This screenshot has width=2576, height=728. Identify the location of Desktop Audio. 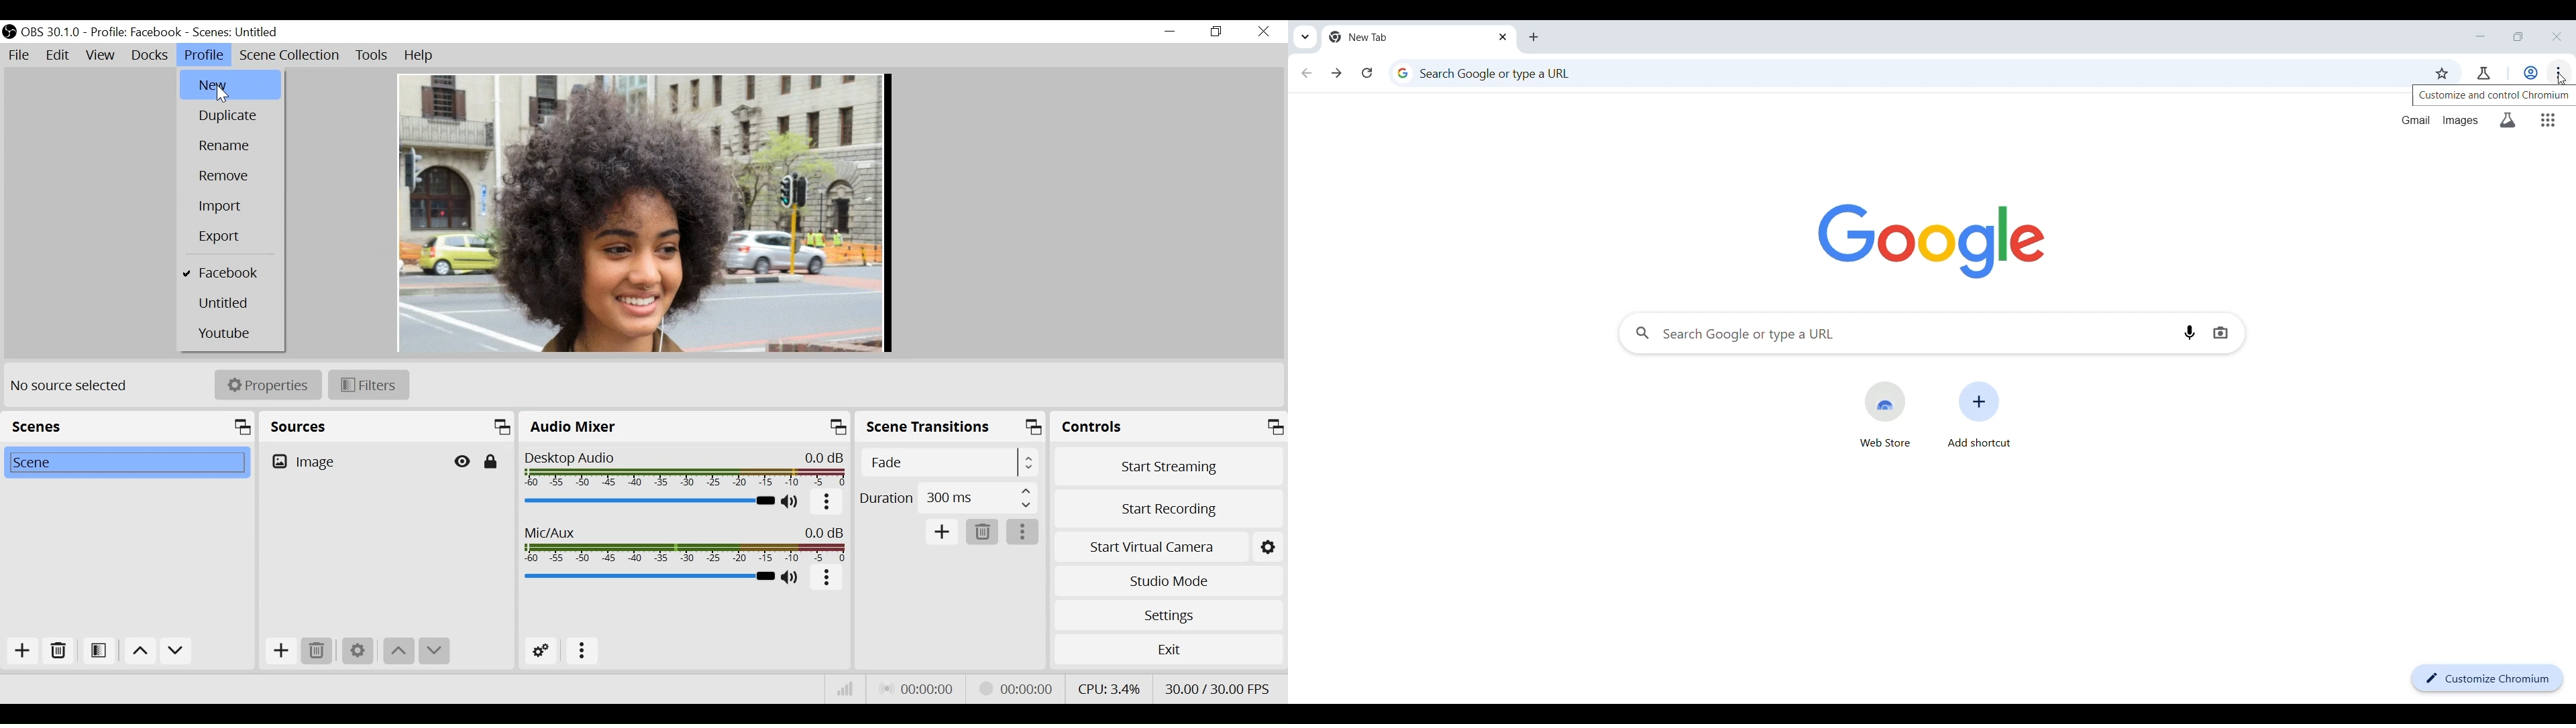
(686, 471).